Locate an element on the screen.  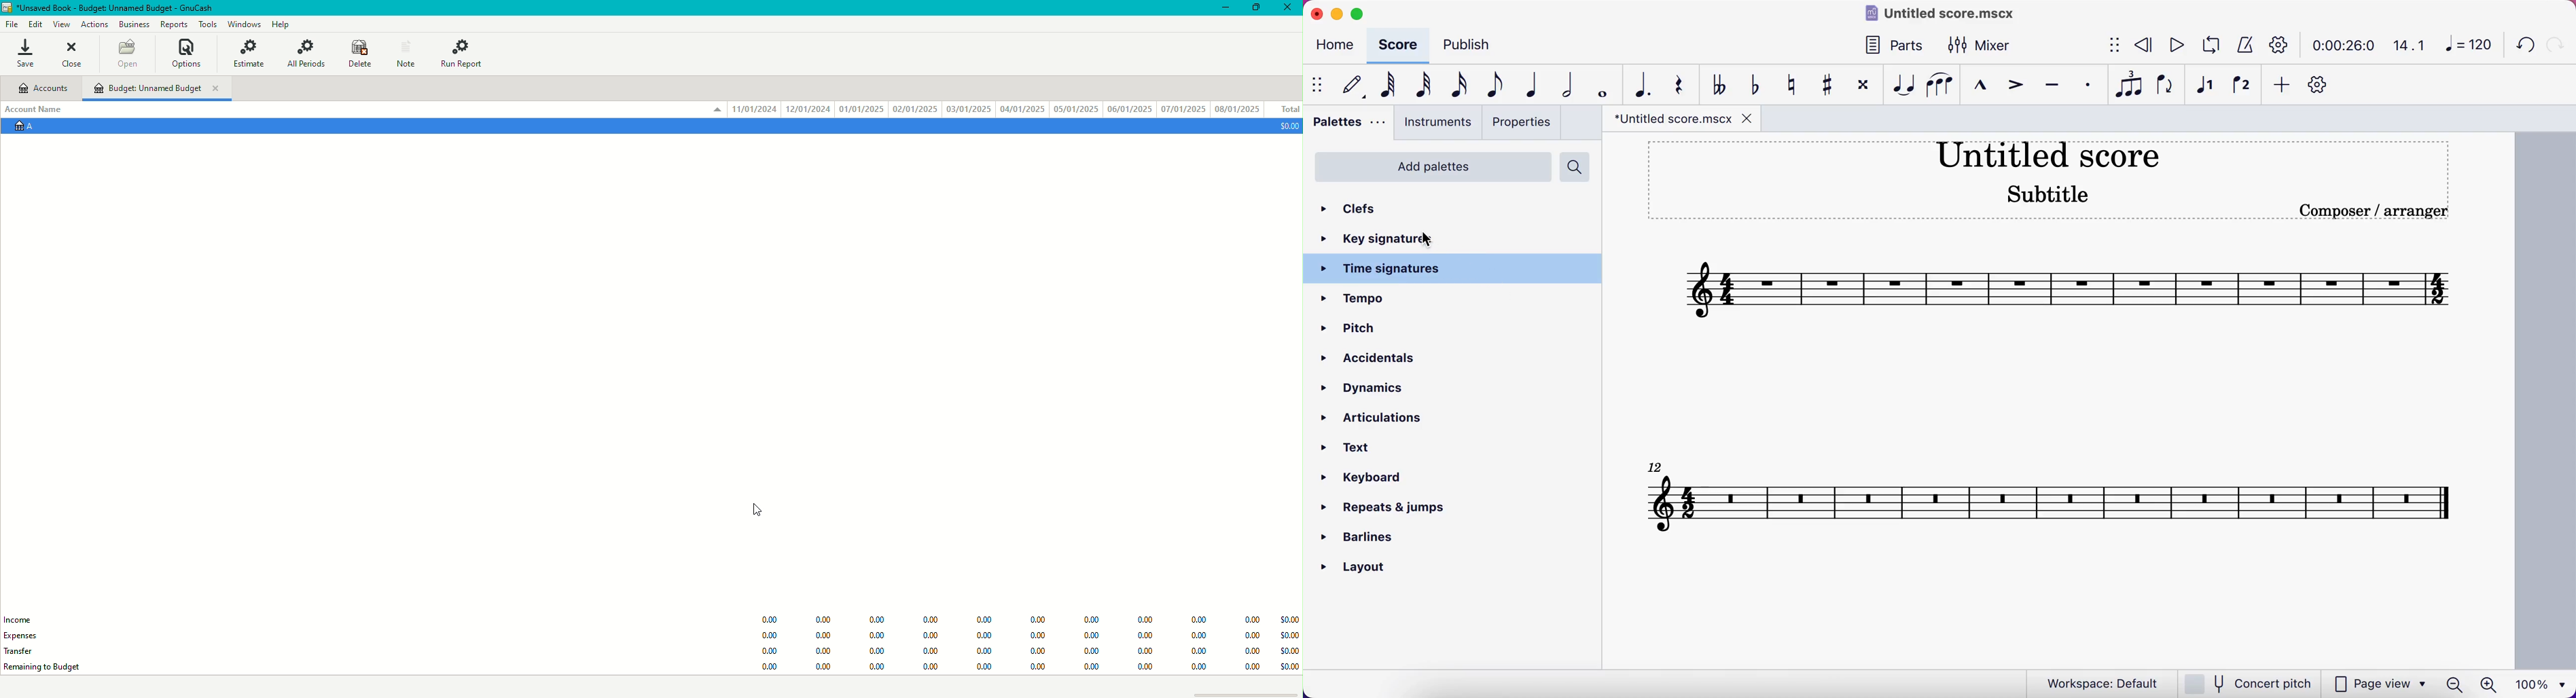
Windows is located at coordinates (244, 26).